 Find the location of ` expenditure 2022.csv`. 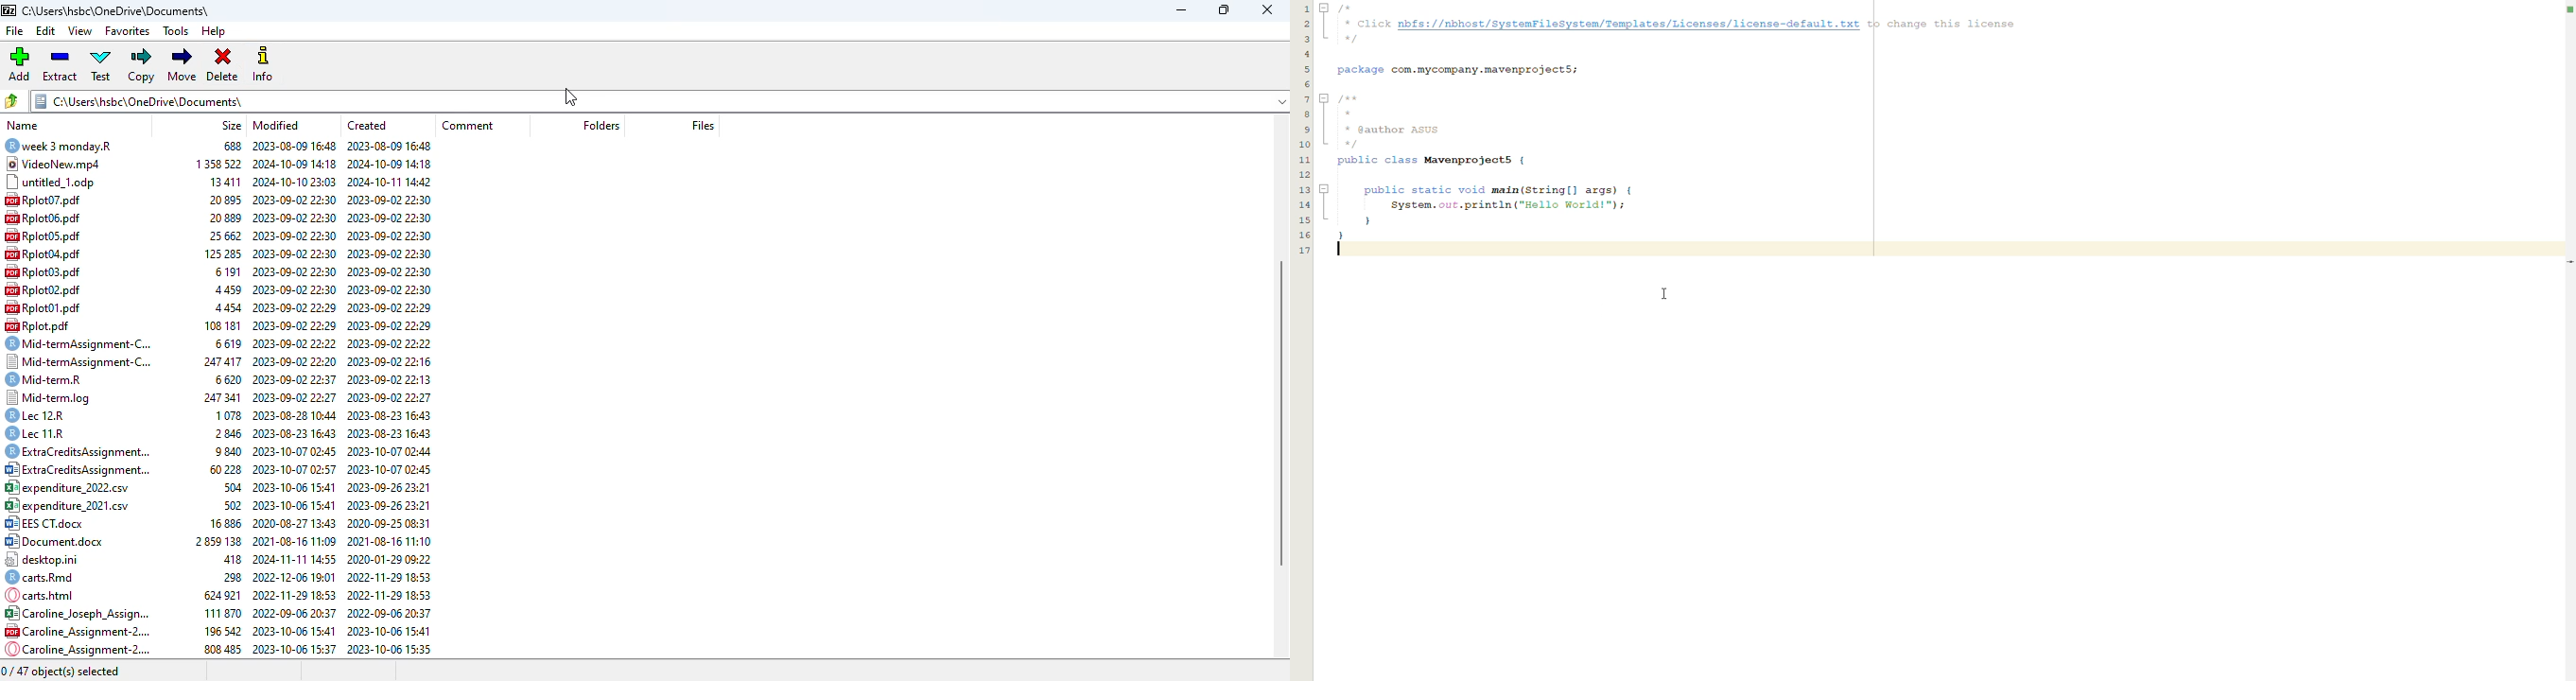

 expenditure 2022.csv is located at coordinates (77, 490).